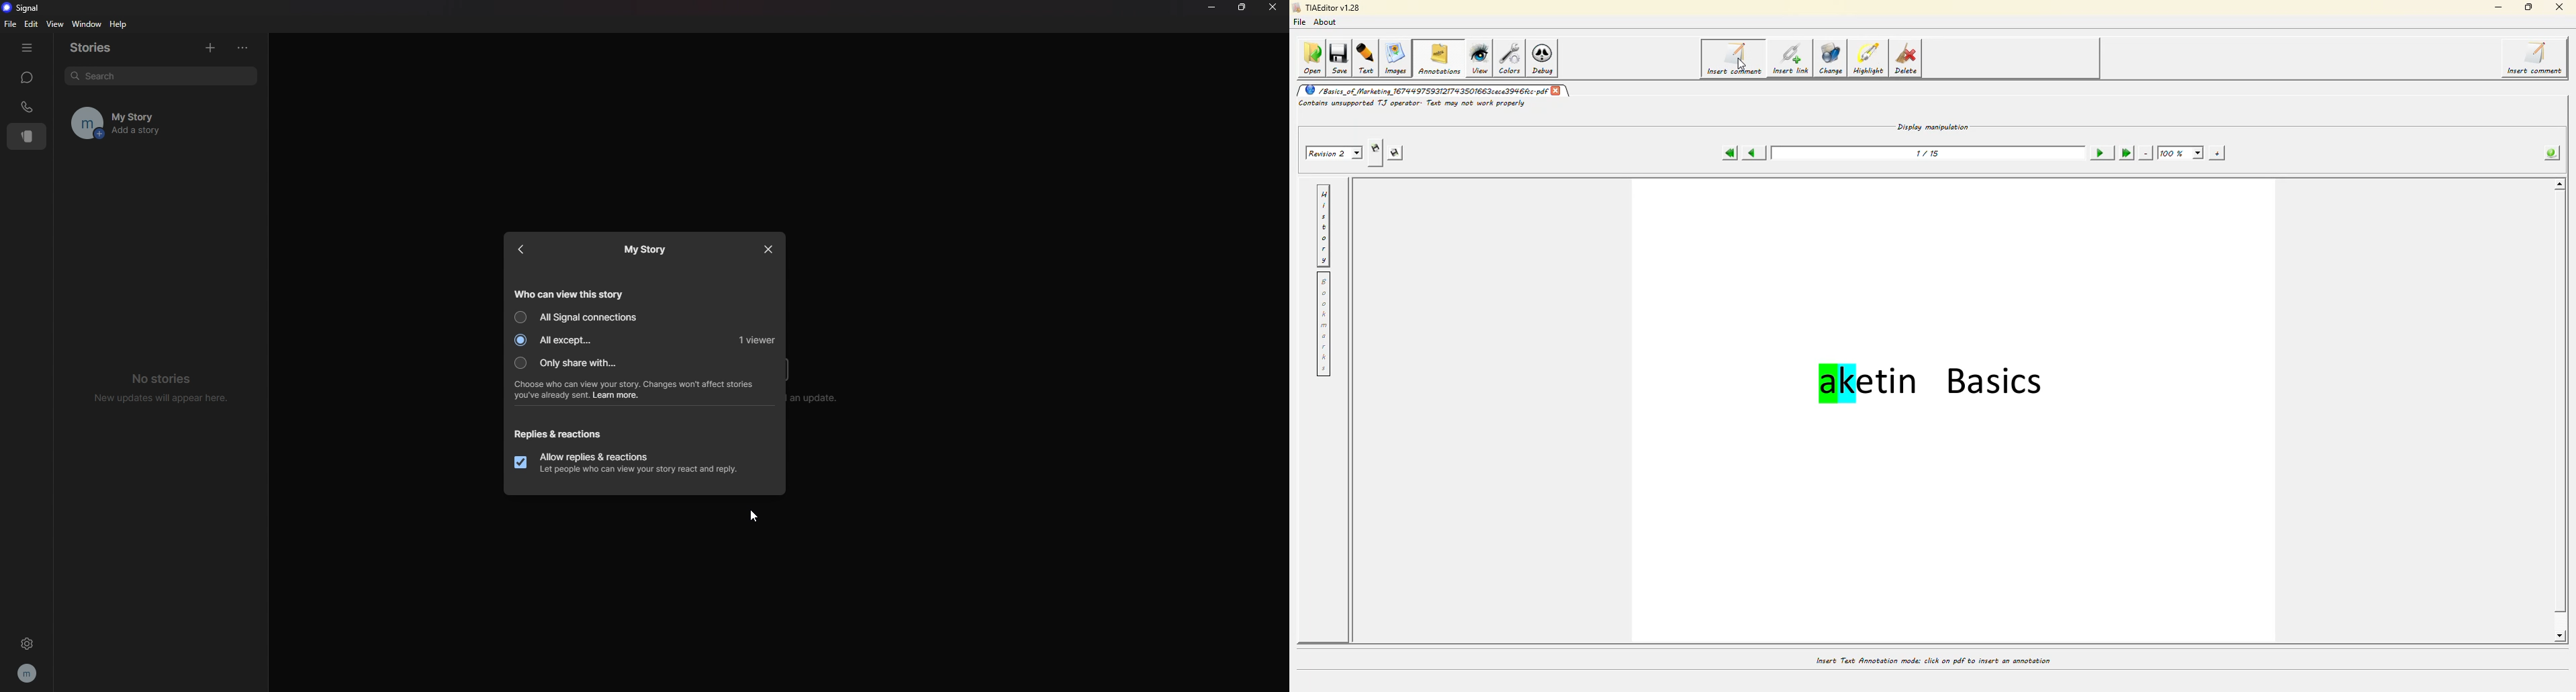 This screenshot has height=700, width=2576. I want to click on stories, so click(99, 48).